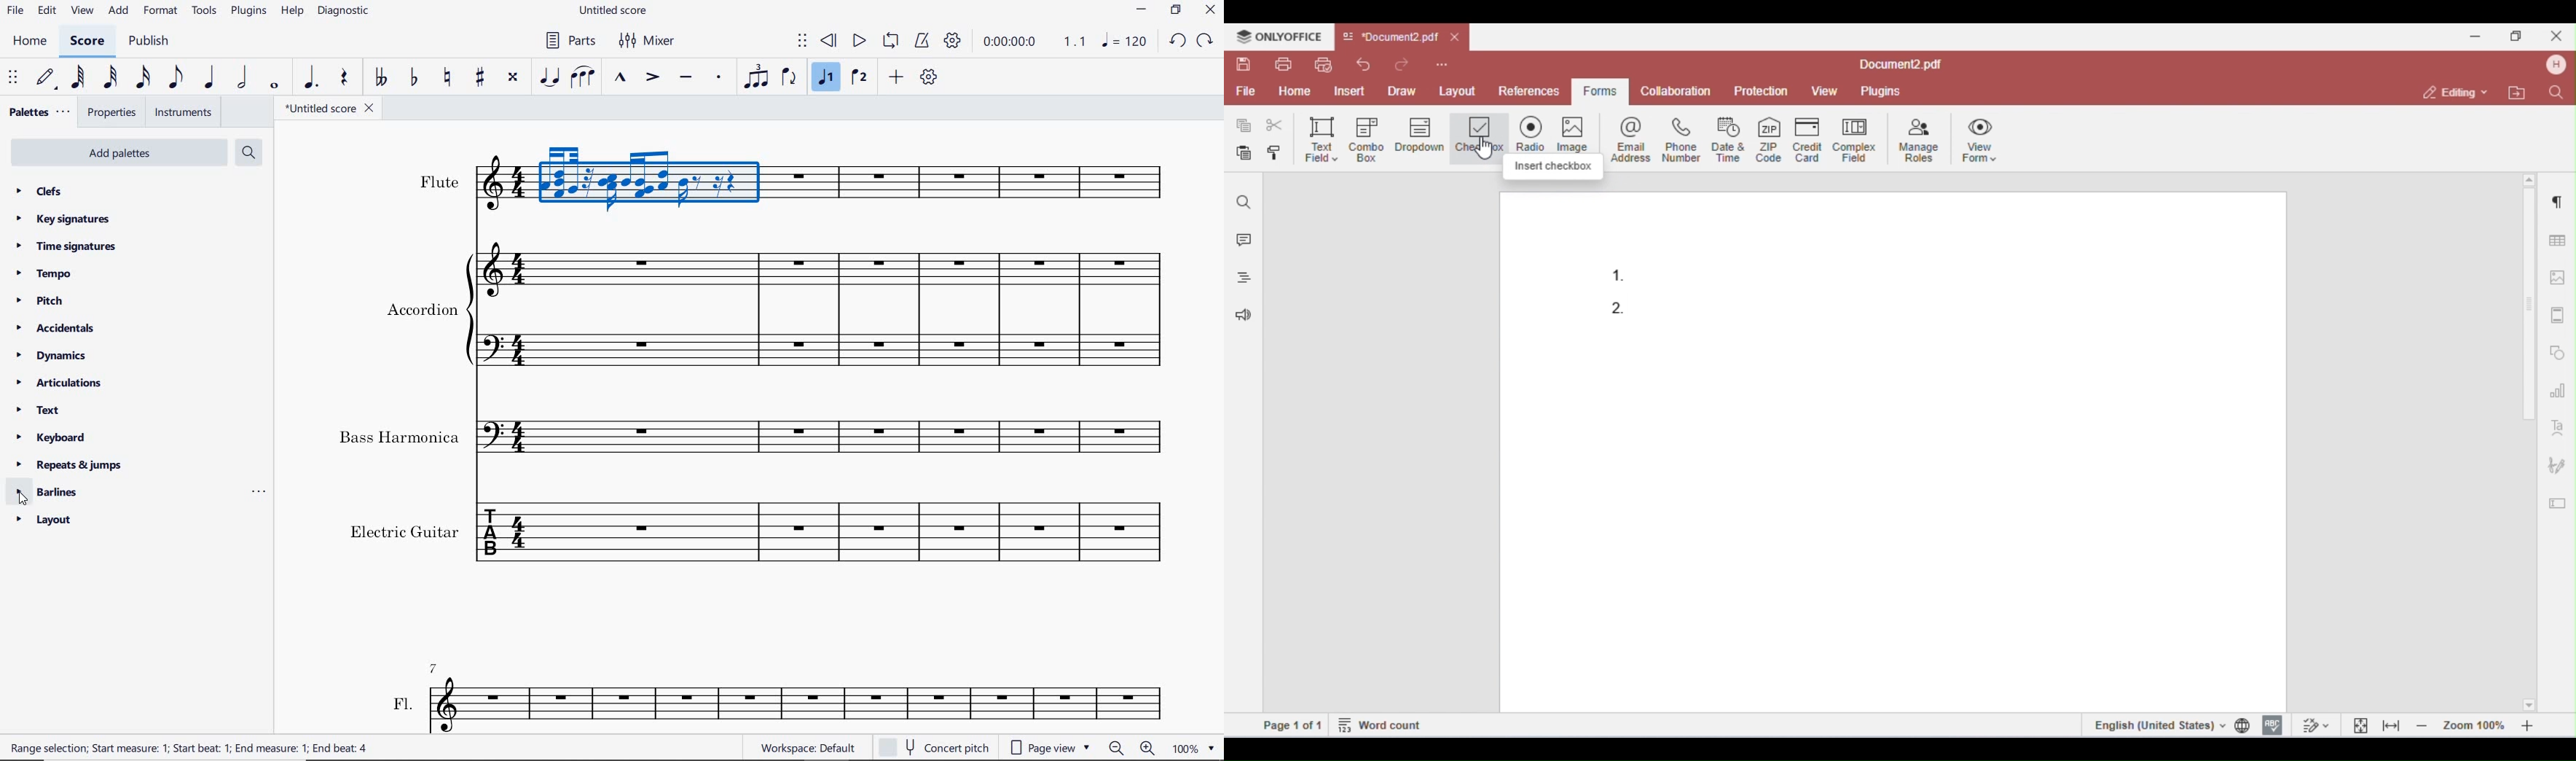 Image resolution: width=2576 pixels, height=784 pixels. Describe the element at coordinates (449, 78) in the screenshot. I see `toggle natural` at that location.